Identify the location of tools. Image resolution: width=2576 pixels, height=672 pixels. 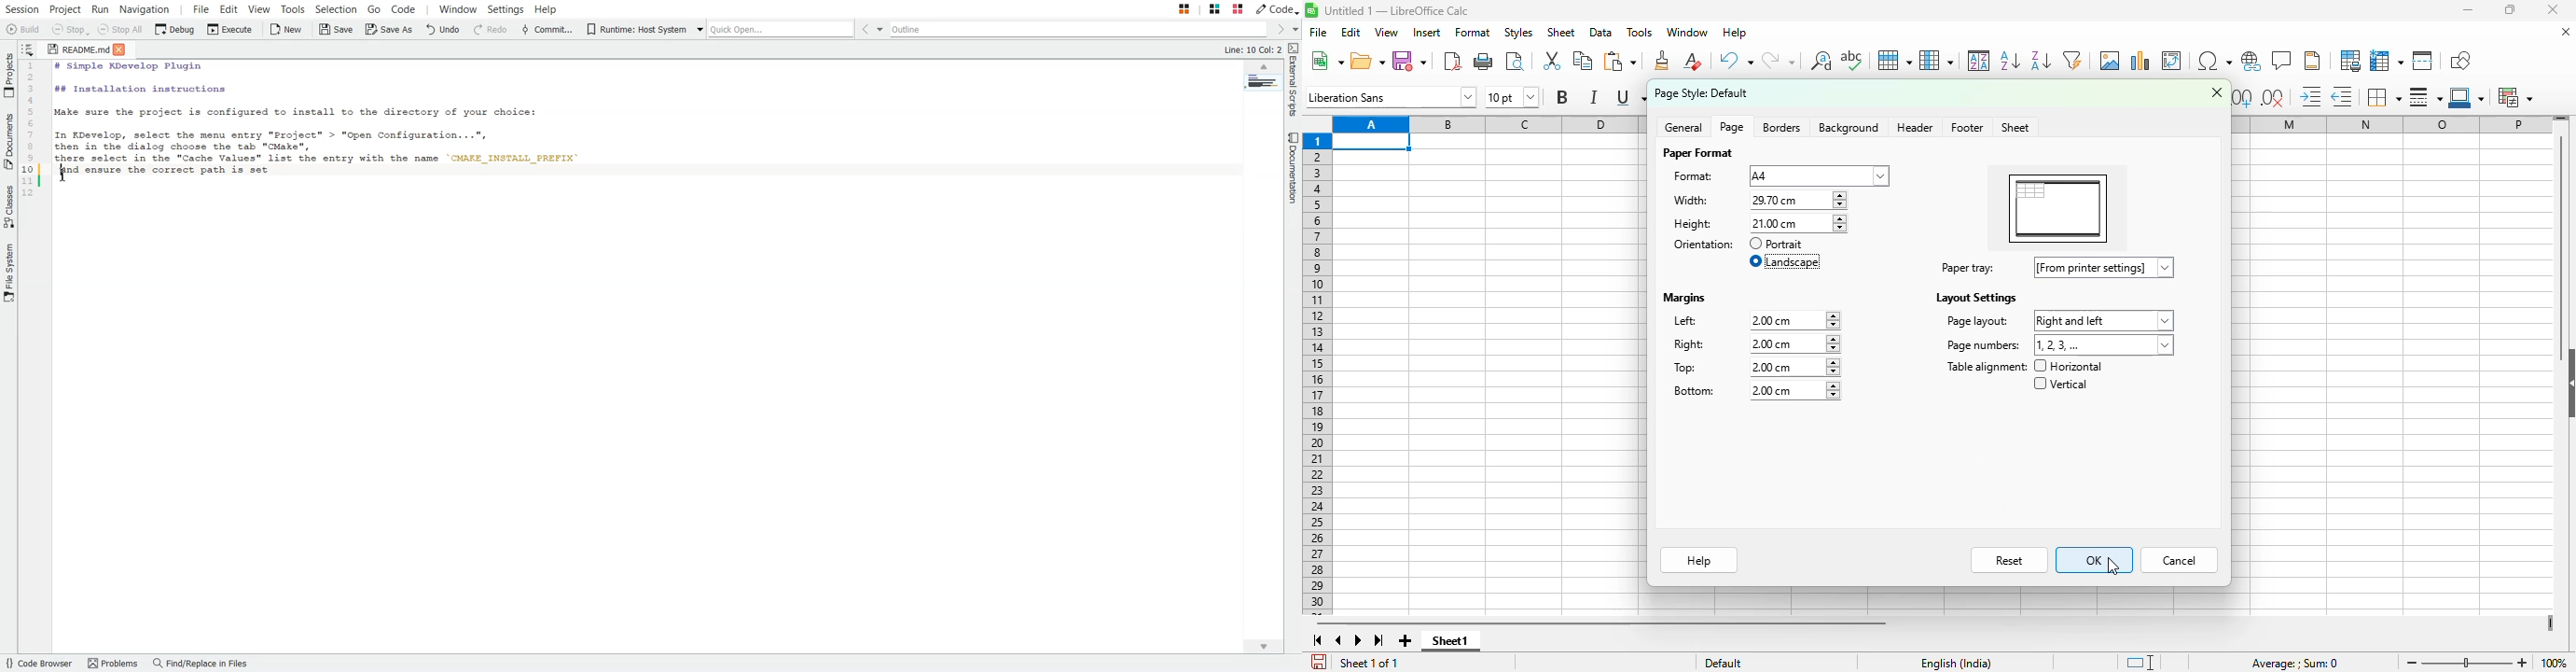
(1640, 32).